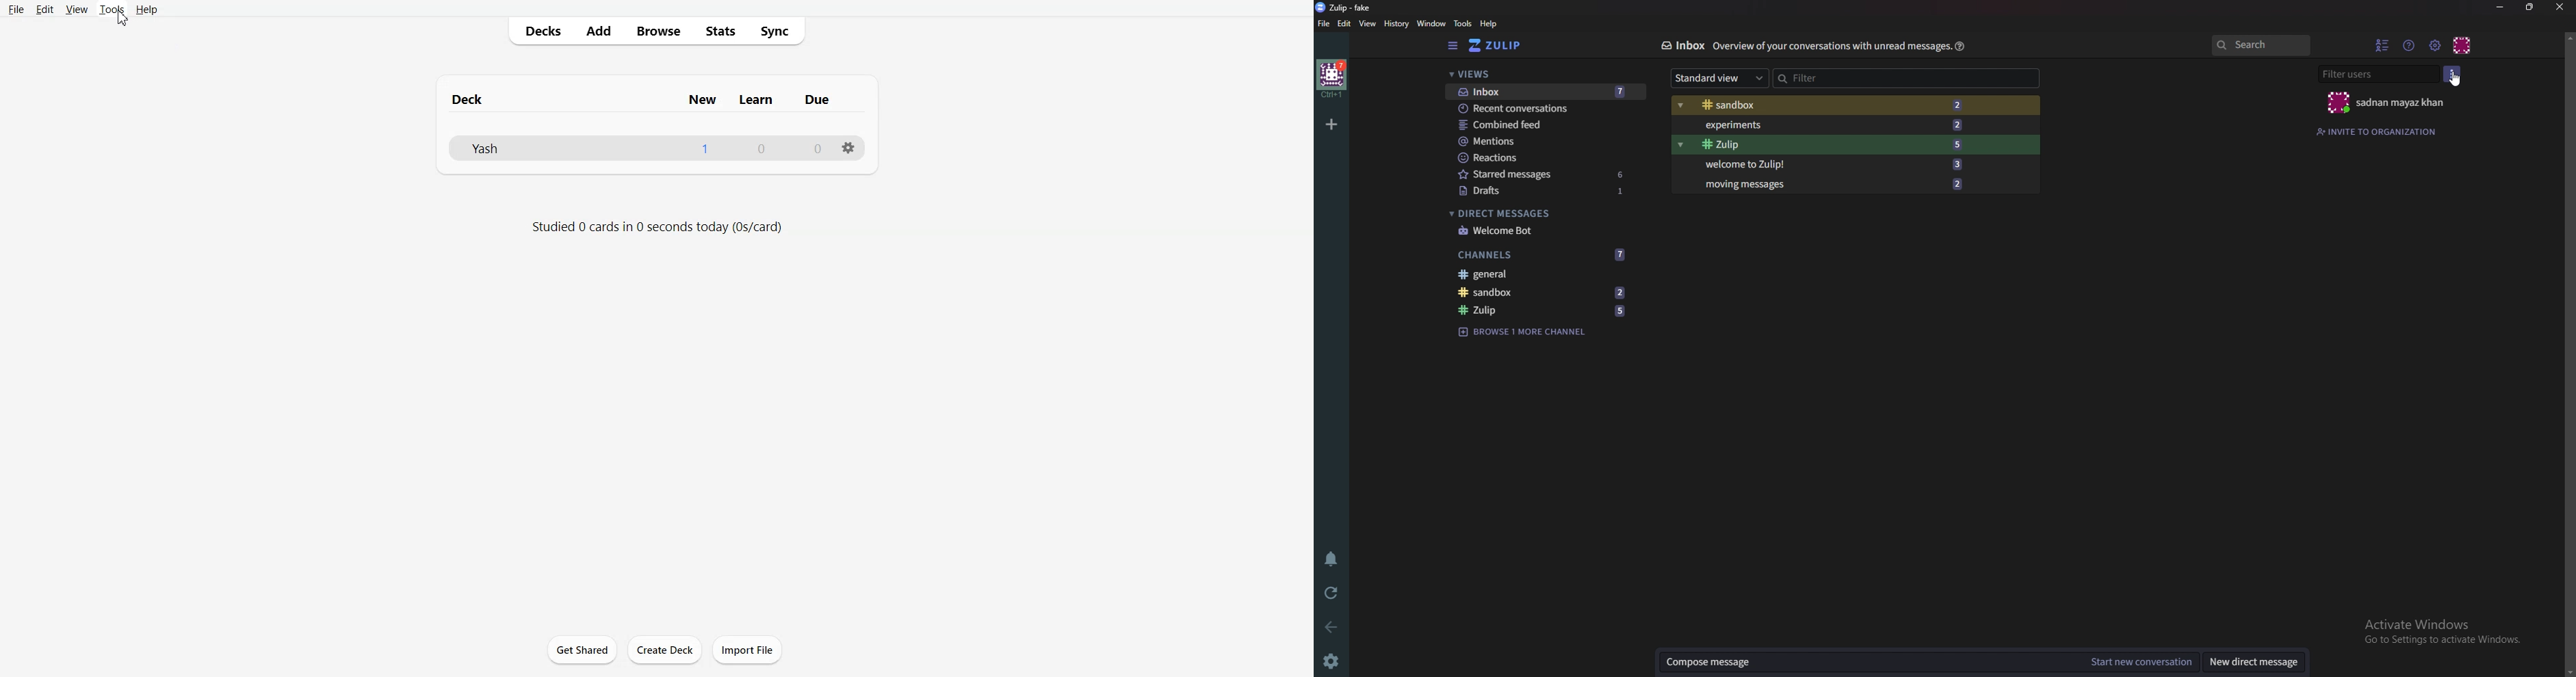 The height and width of the screenshot is (700, 2576). I want to click on Welcome to zulip, so click(1834, 165).